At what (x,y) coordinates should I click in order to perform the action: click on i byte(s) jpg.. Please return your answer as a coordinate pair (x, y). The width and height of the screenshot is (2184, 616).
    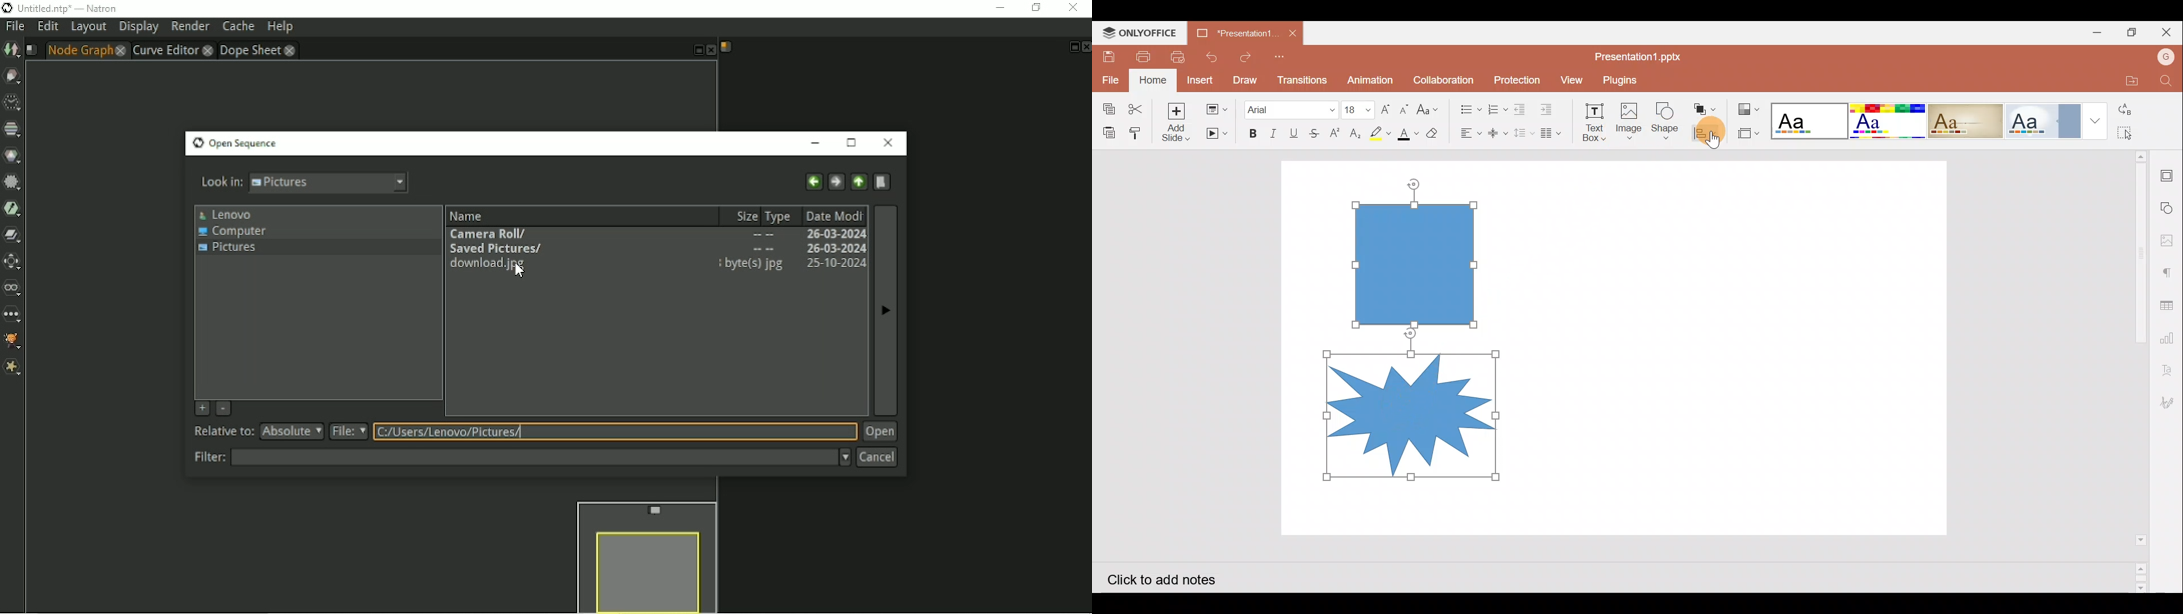
    Looking at the image, I should click on (751, 264).